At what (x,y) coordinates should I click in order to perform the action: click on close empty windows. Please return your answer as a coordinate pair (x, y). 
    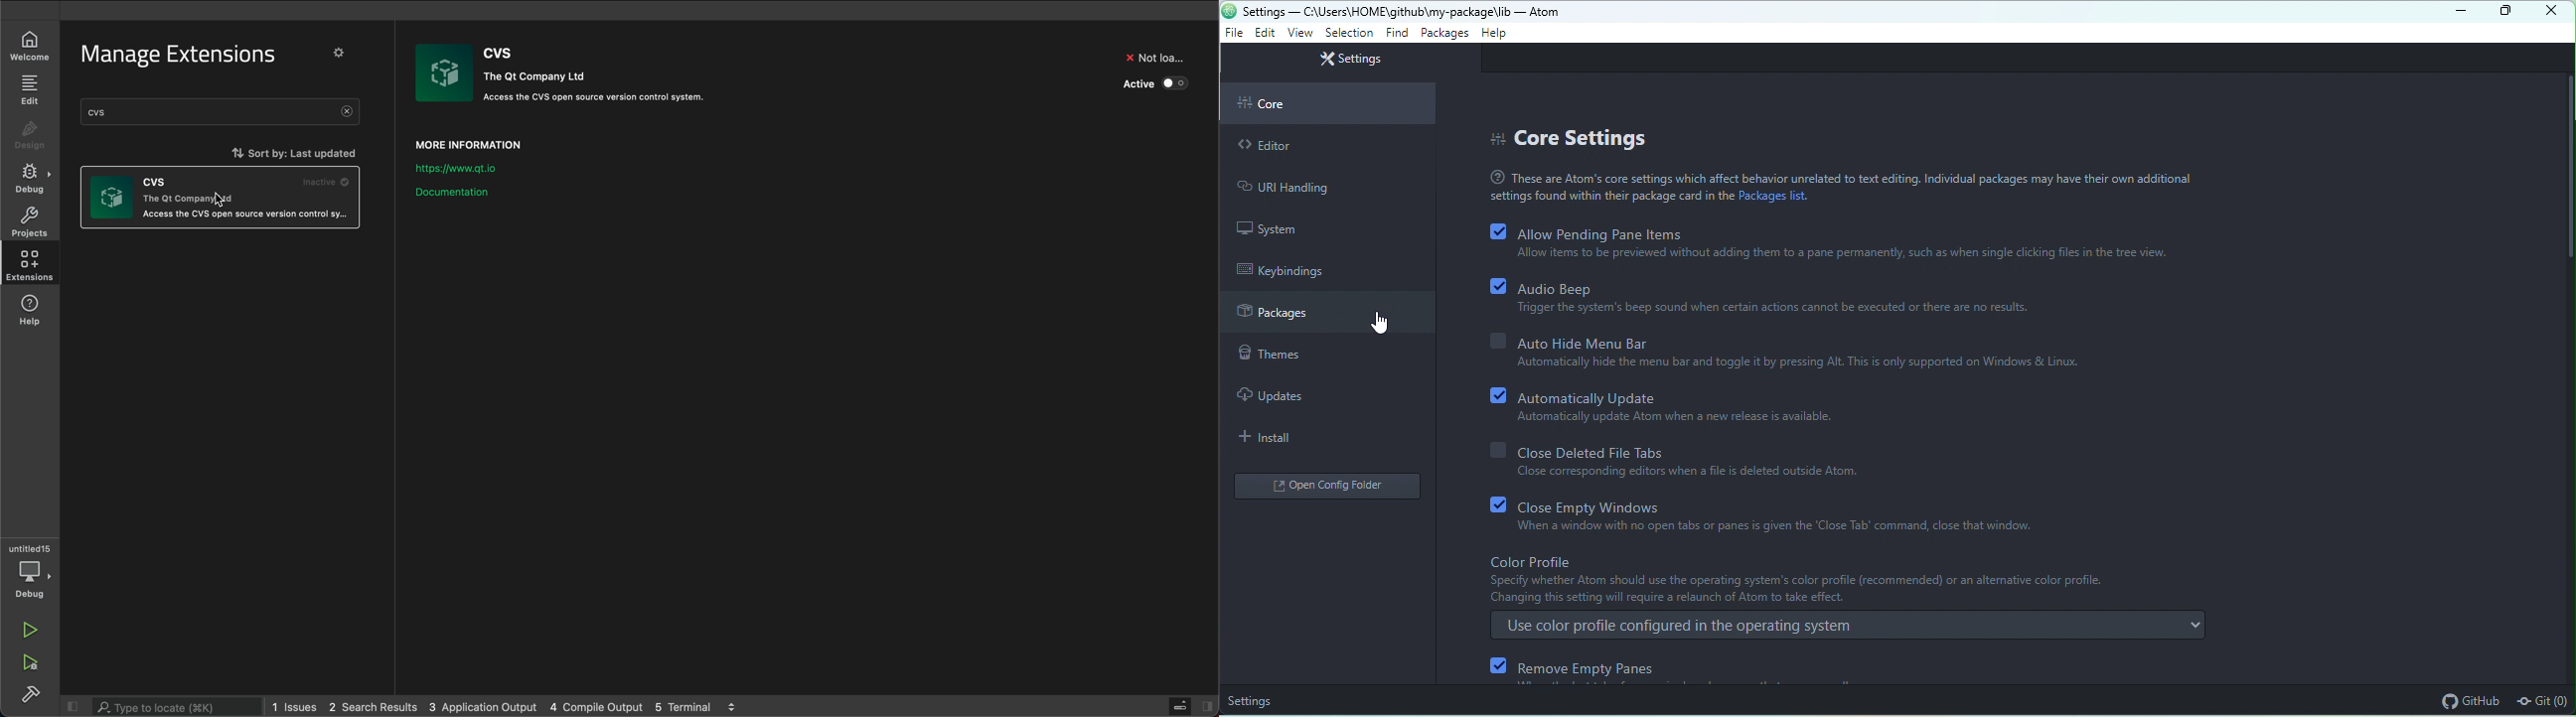
    Looking at the image, I should click on (1597, 507).